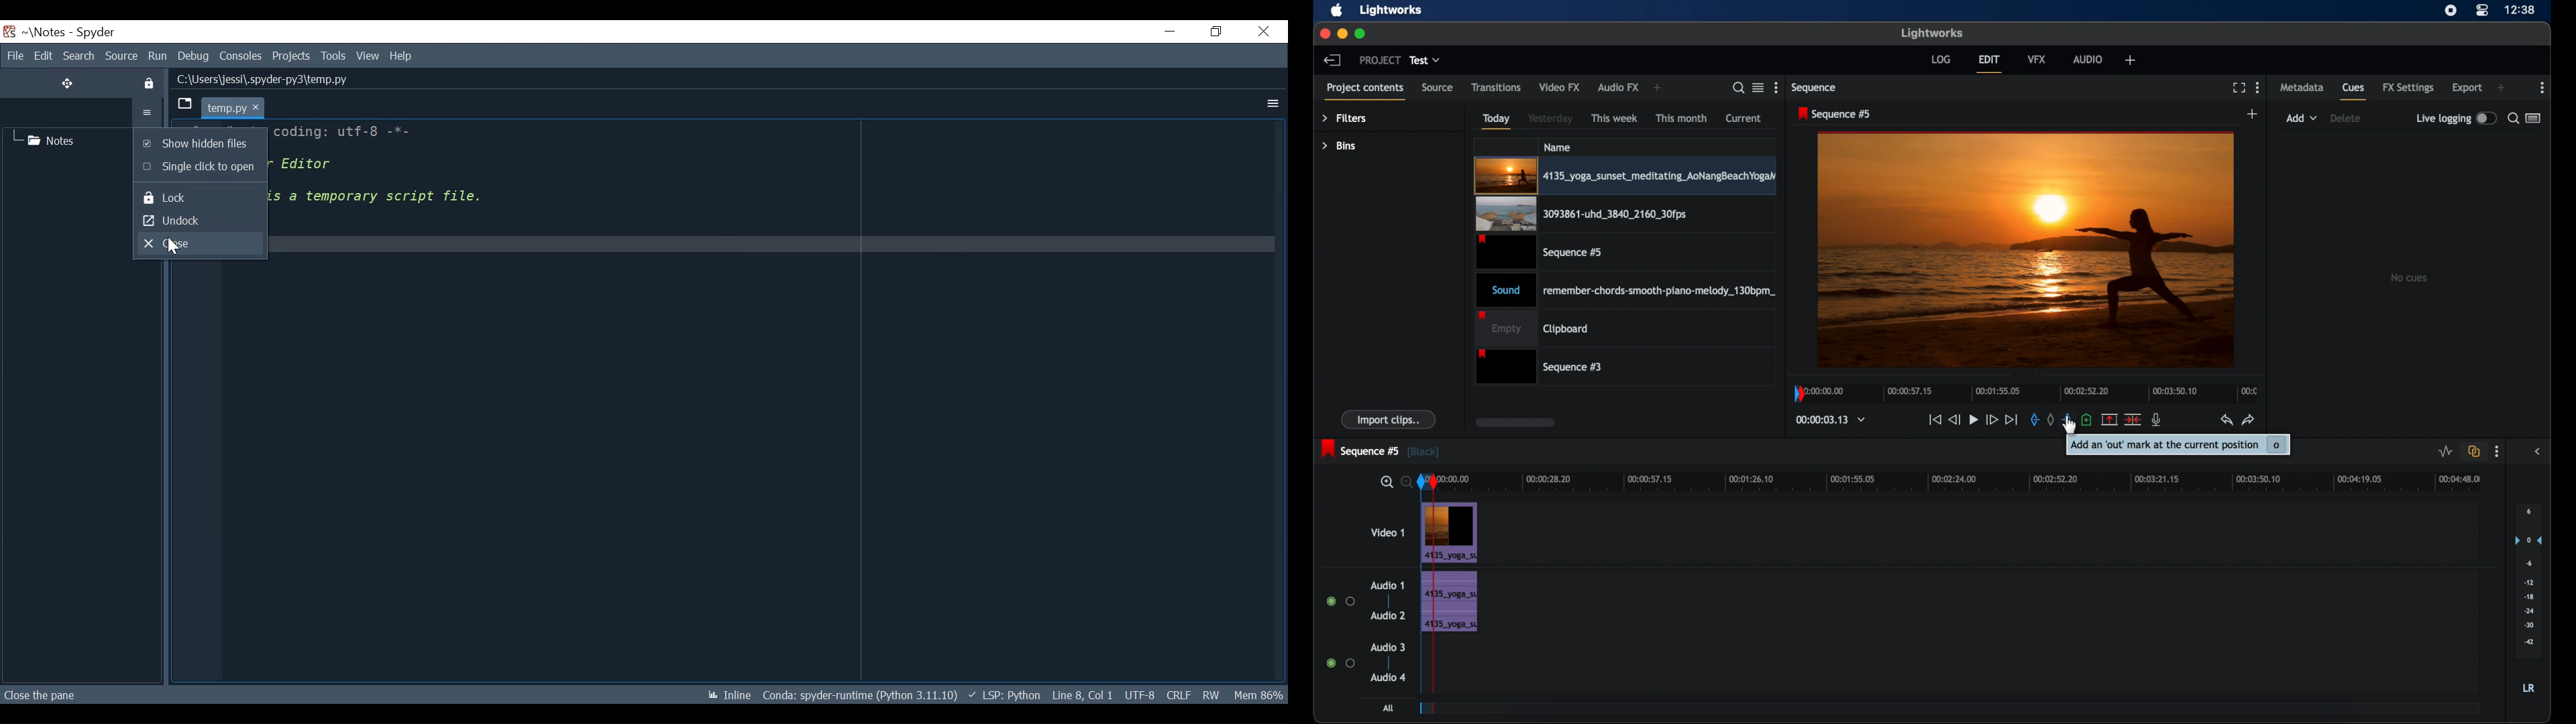  Describe the element at coordinates (402, 56) in the screenshot. I see `Help` at that location.